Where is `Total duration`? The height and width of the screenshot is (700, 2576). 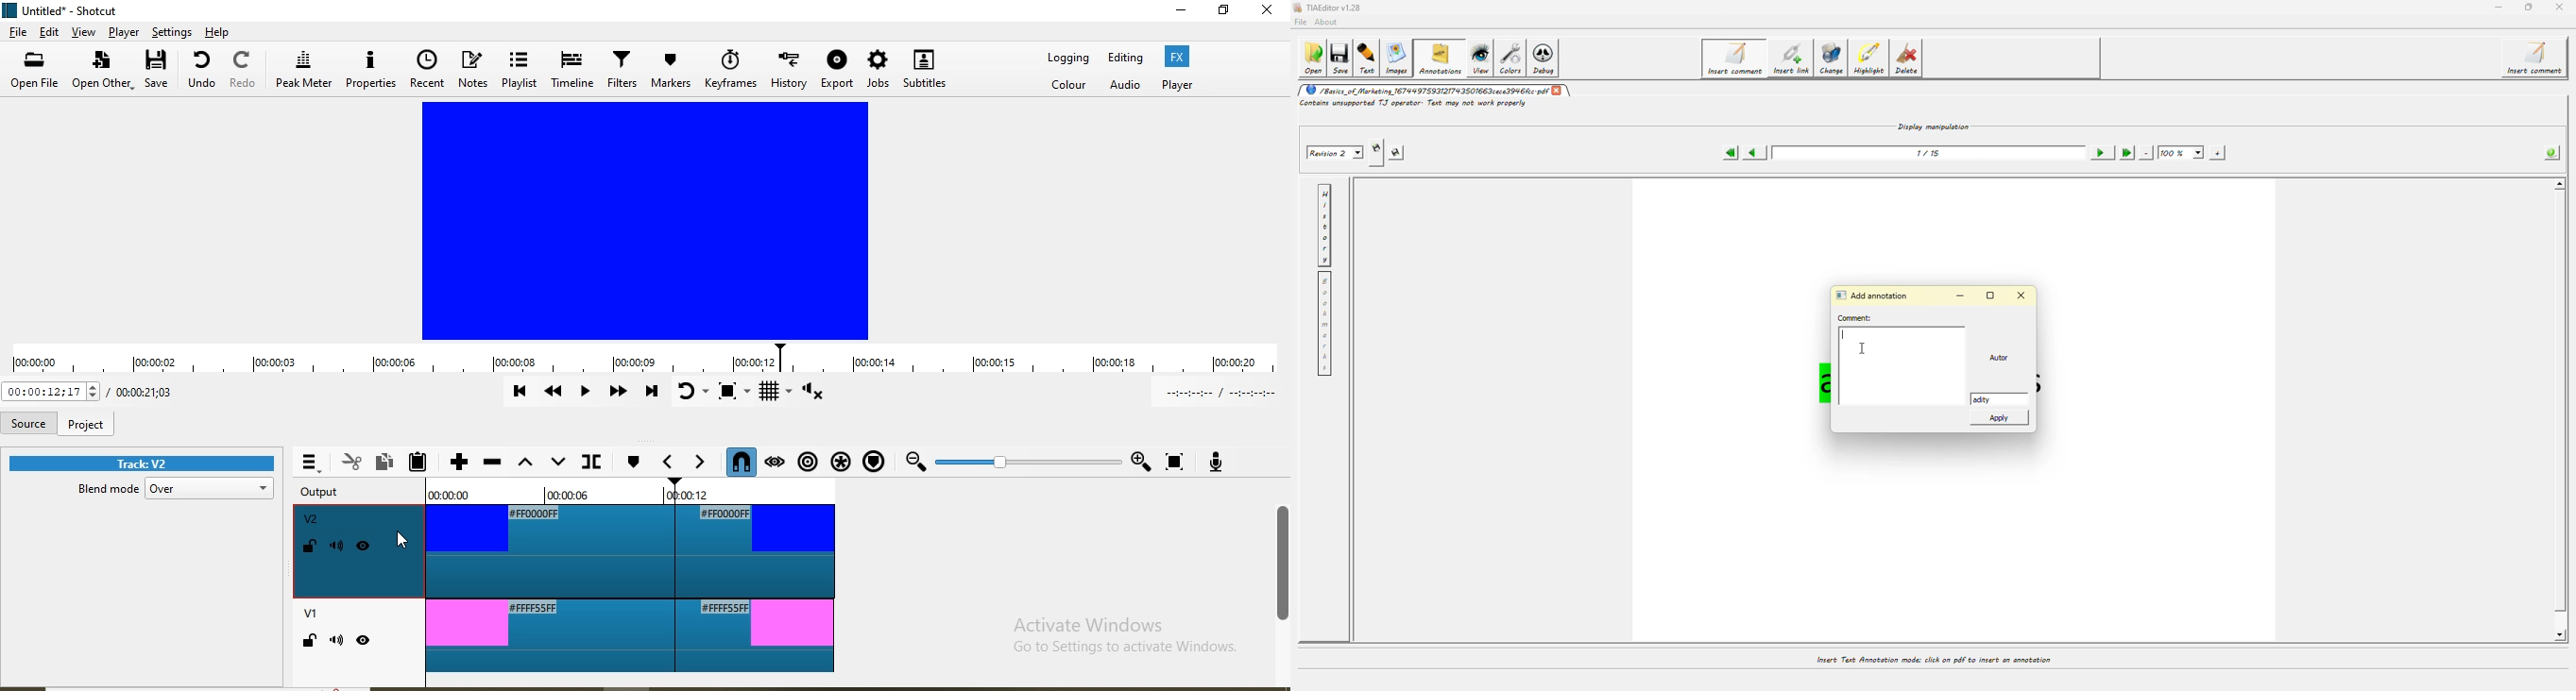 Total duration is located at coordinates (145, 391).